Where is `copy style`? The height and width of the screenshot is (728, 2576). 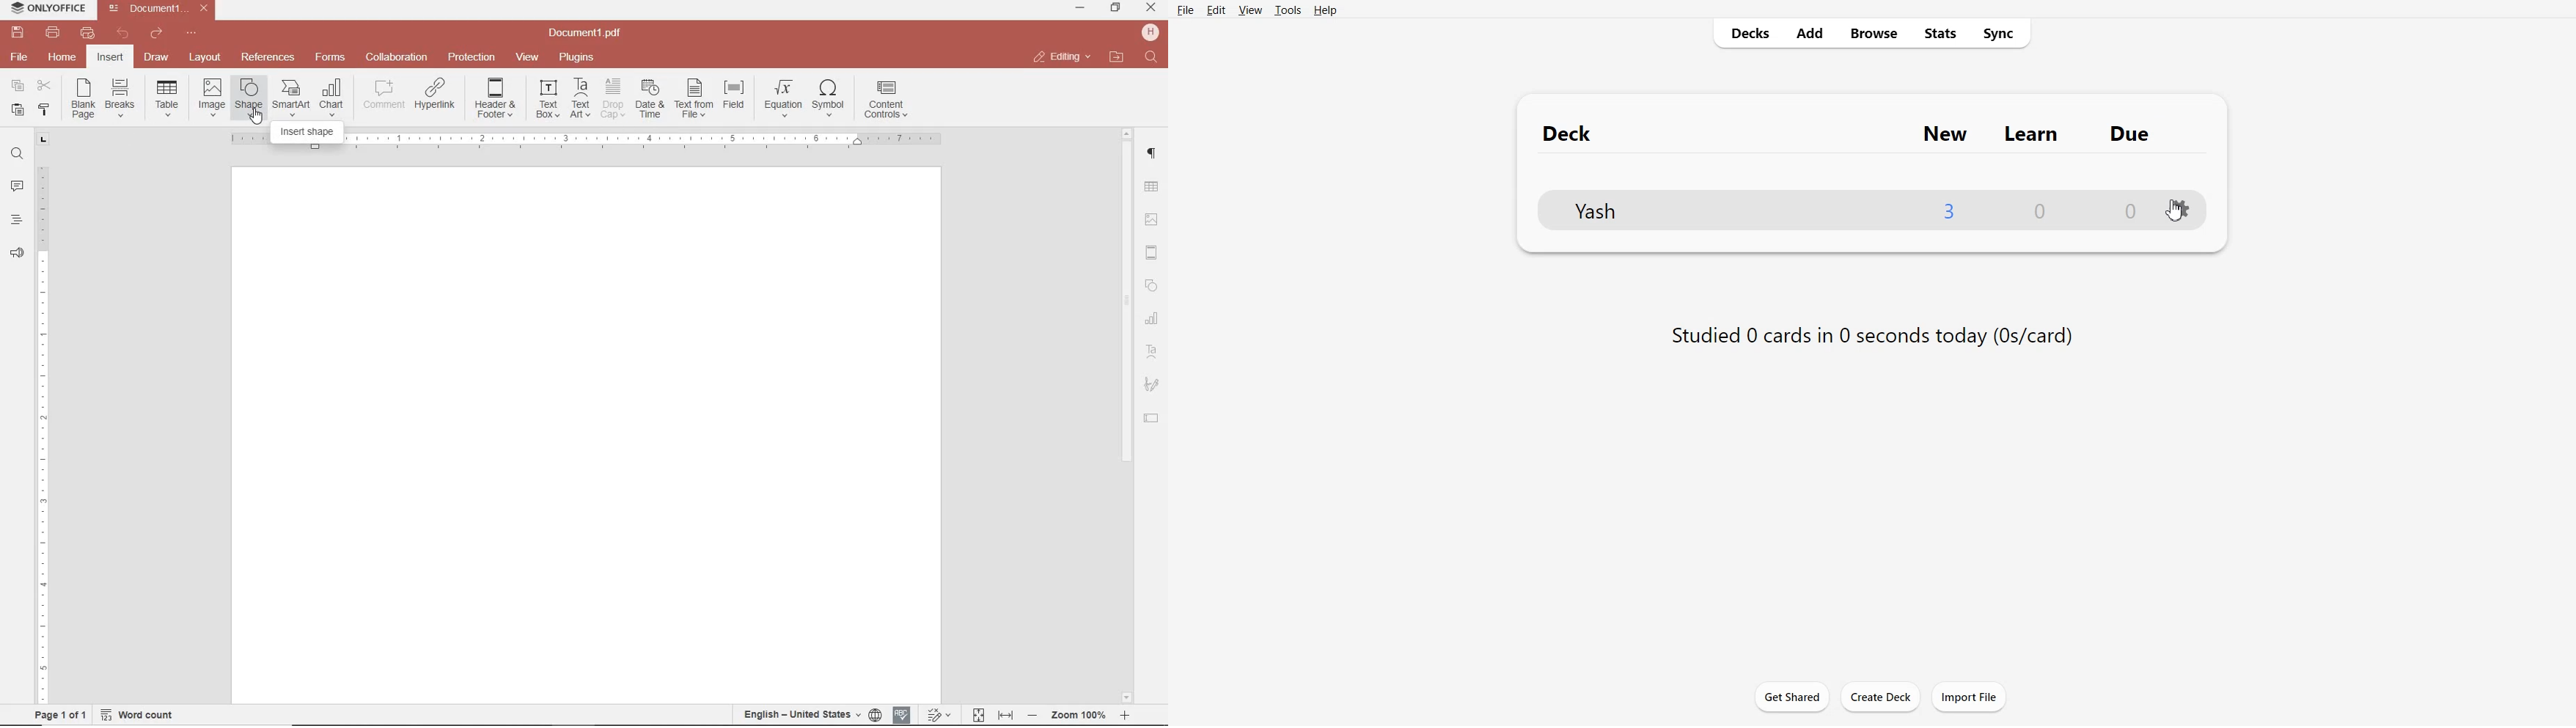 copy style is located at coordinates (42, 108).